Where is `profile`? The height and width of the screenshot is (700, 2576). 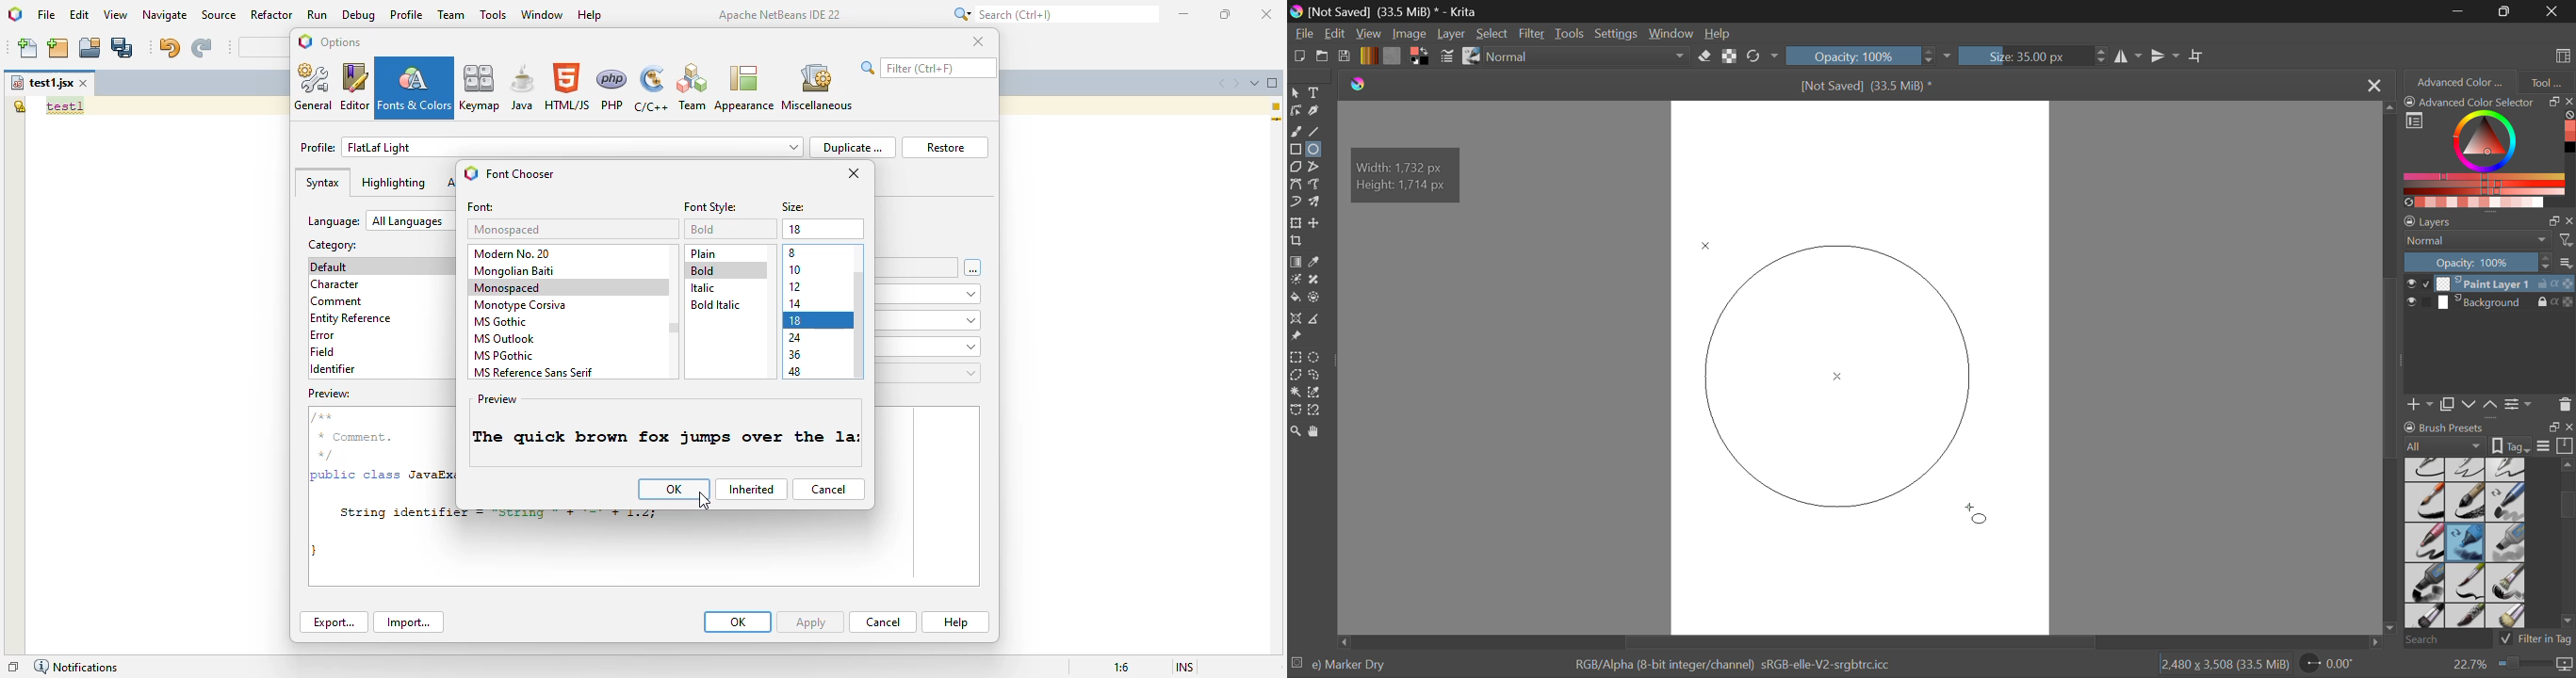
profile is located at coordinates (552, 147).